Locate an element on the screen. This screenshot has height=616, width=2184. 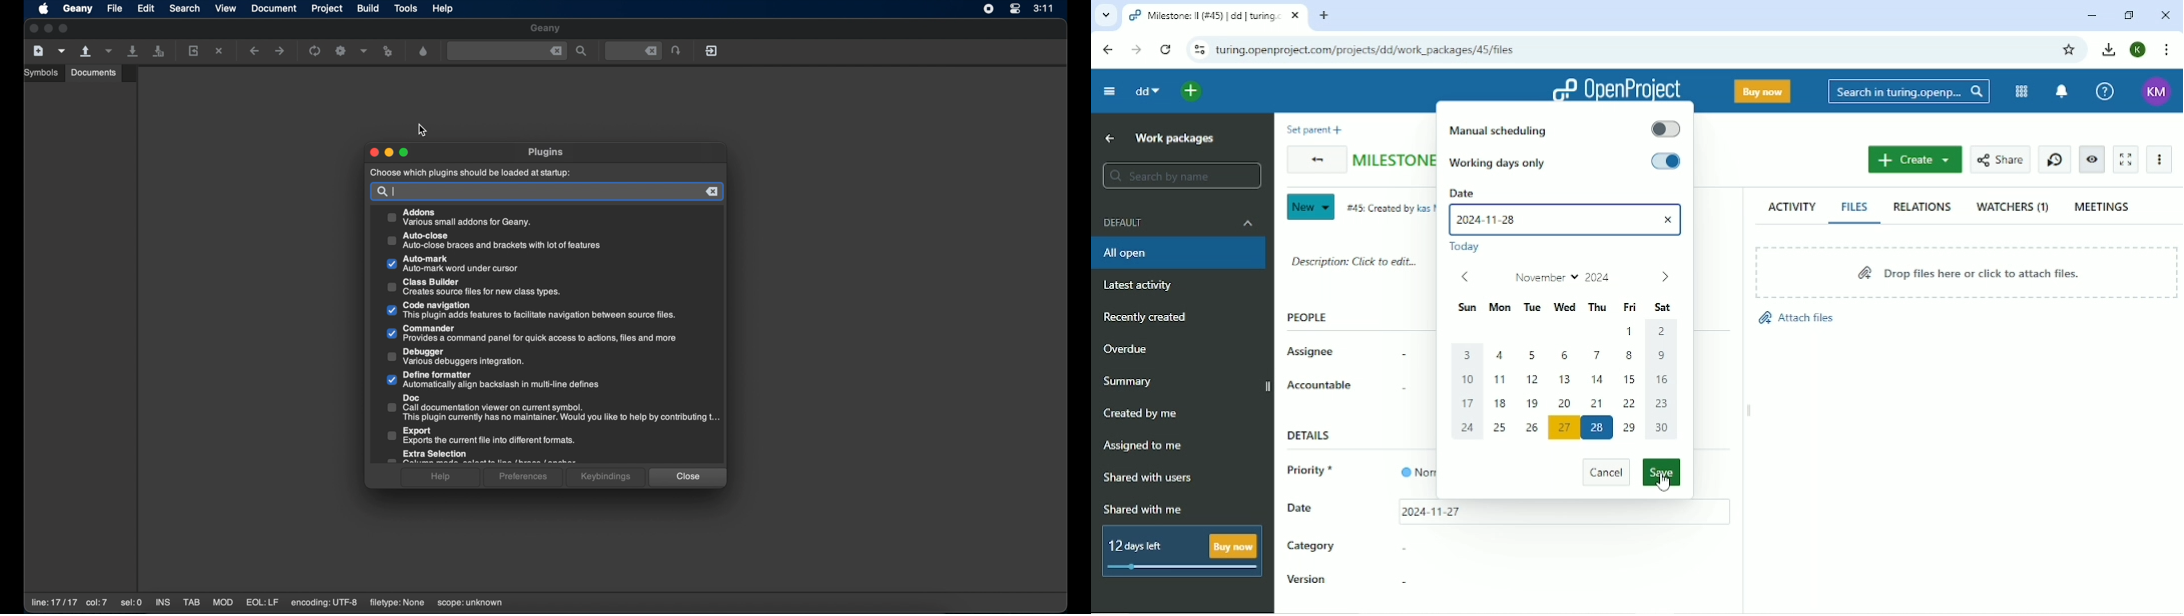
2024-11-28 is located at coordinates (1497, 221).